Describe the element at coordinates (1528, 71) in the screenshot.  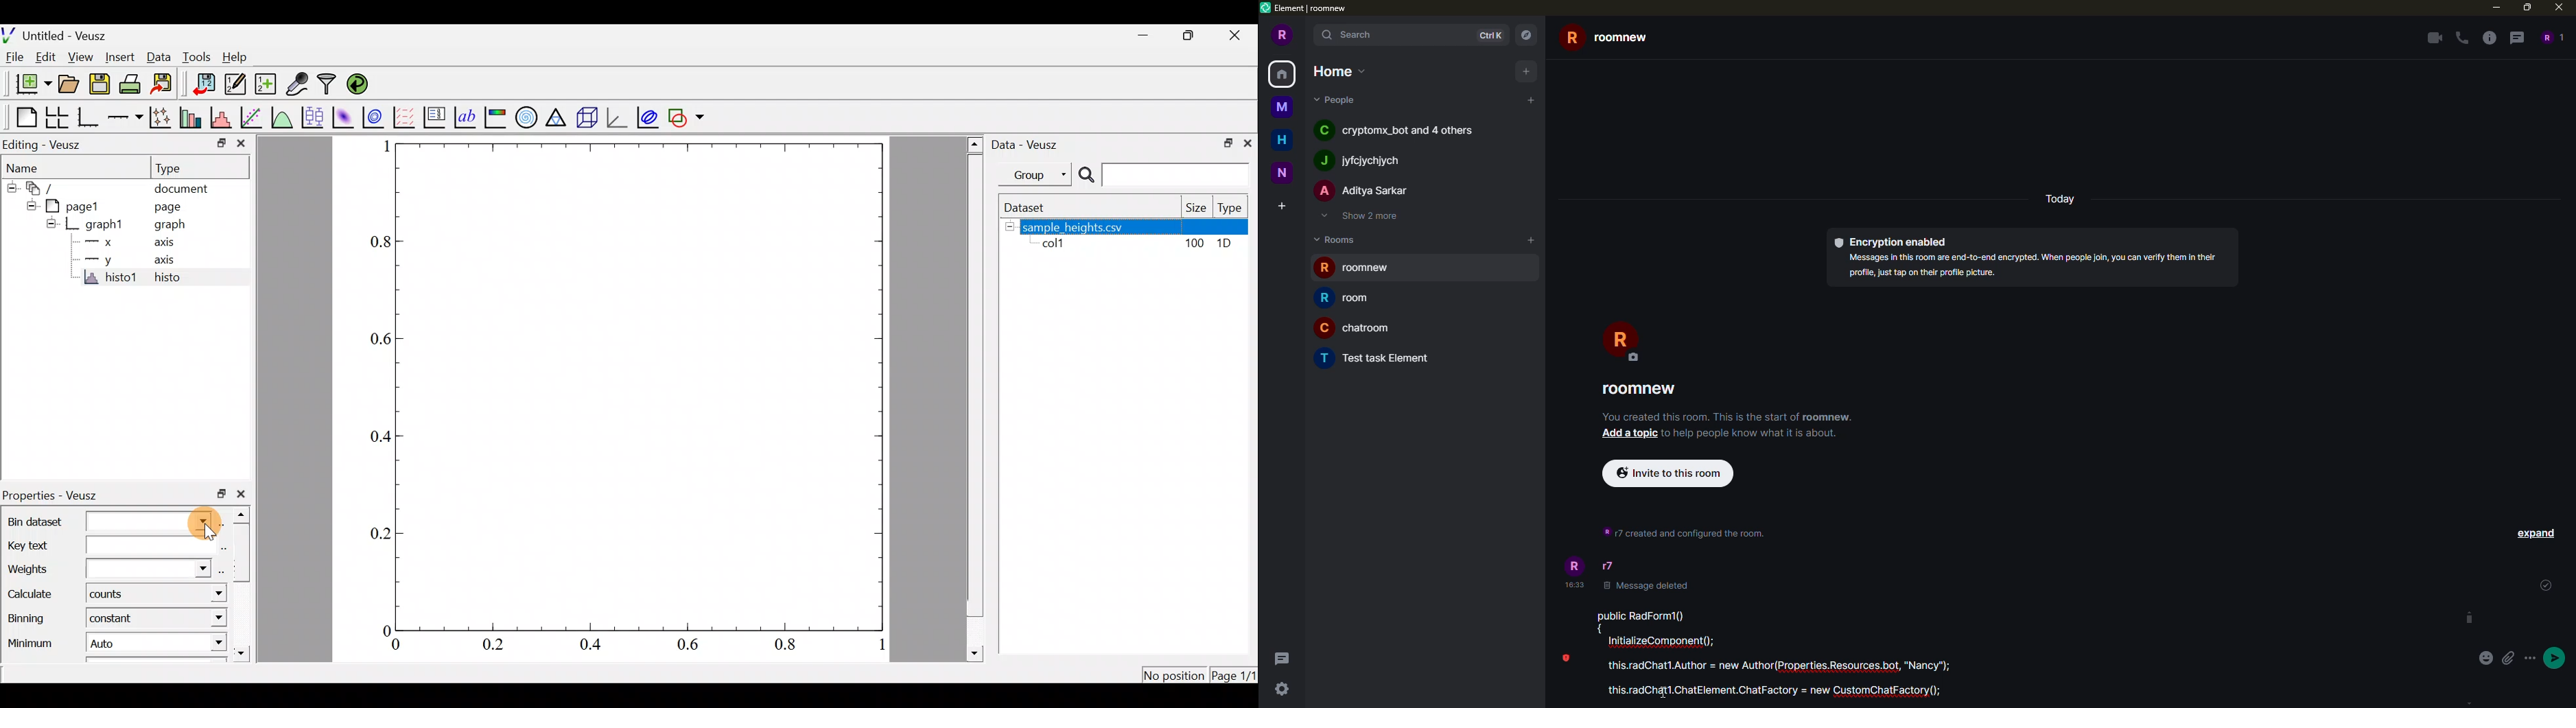
I see `add` at that location.